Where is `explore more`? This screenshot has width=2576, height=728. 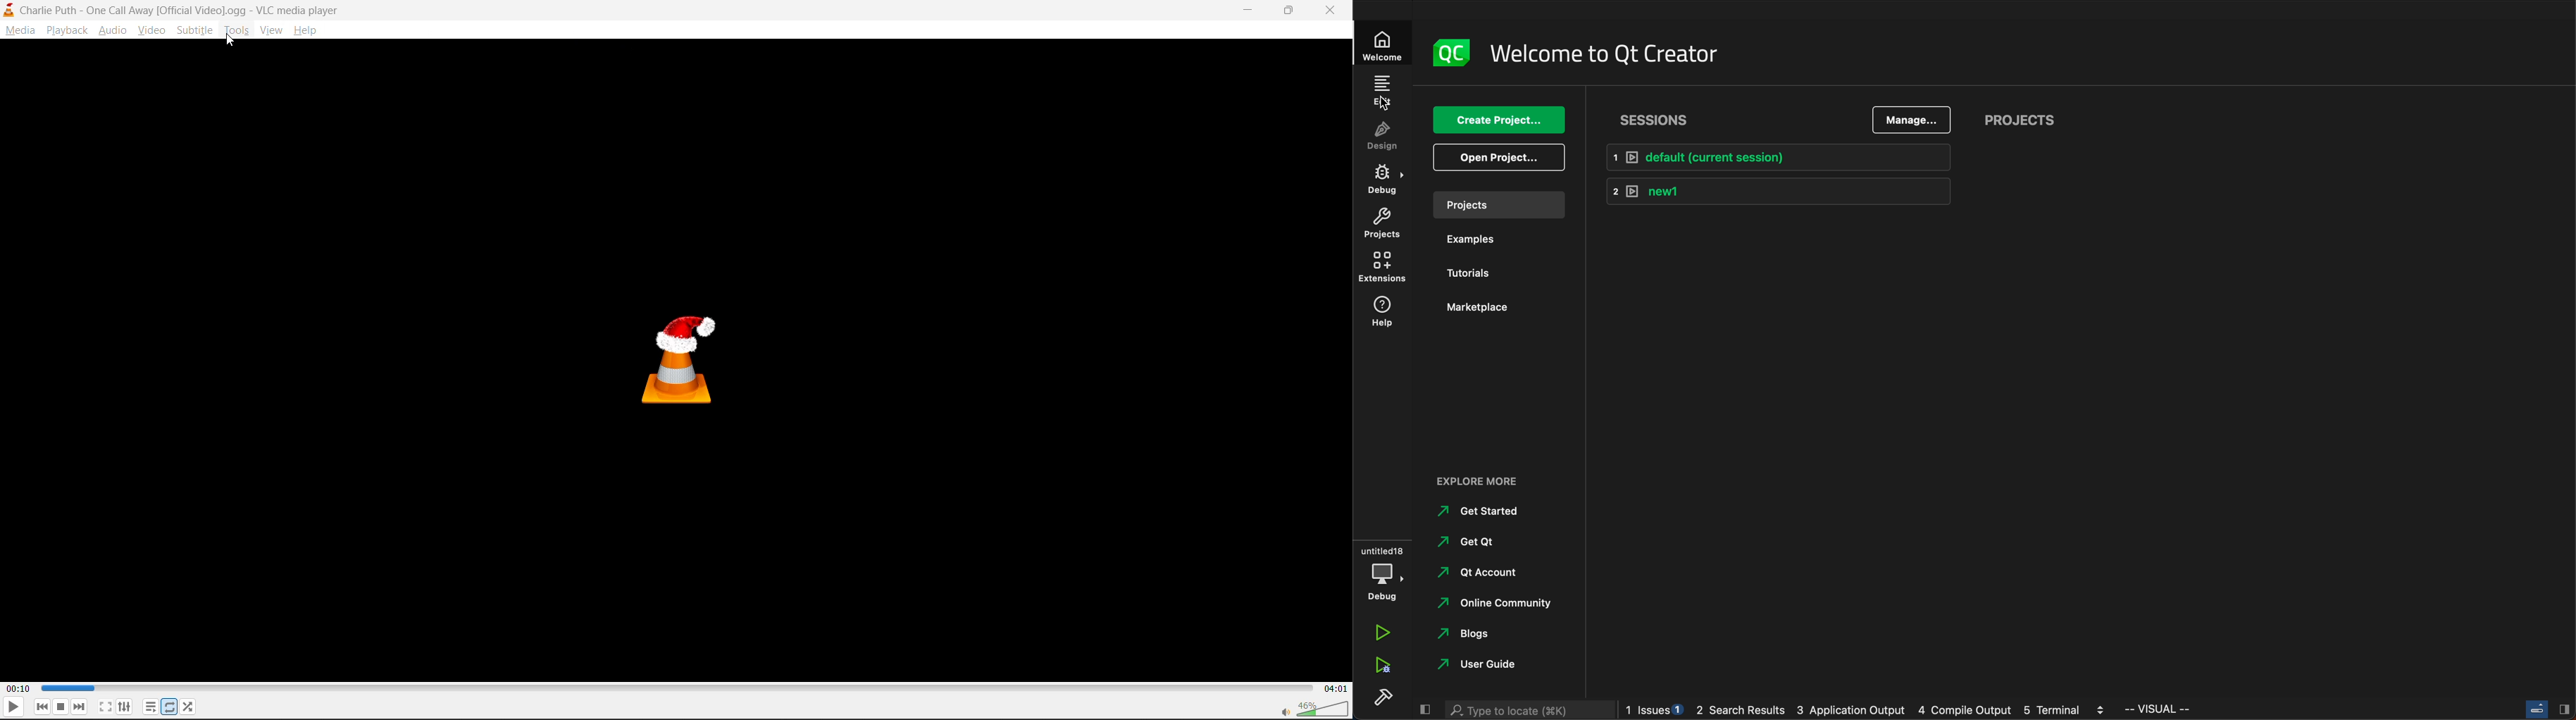
explore more is located at coordinates (1480, 482).